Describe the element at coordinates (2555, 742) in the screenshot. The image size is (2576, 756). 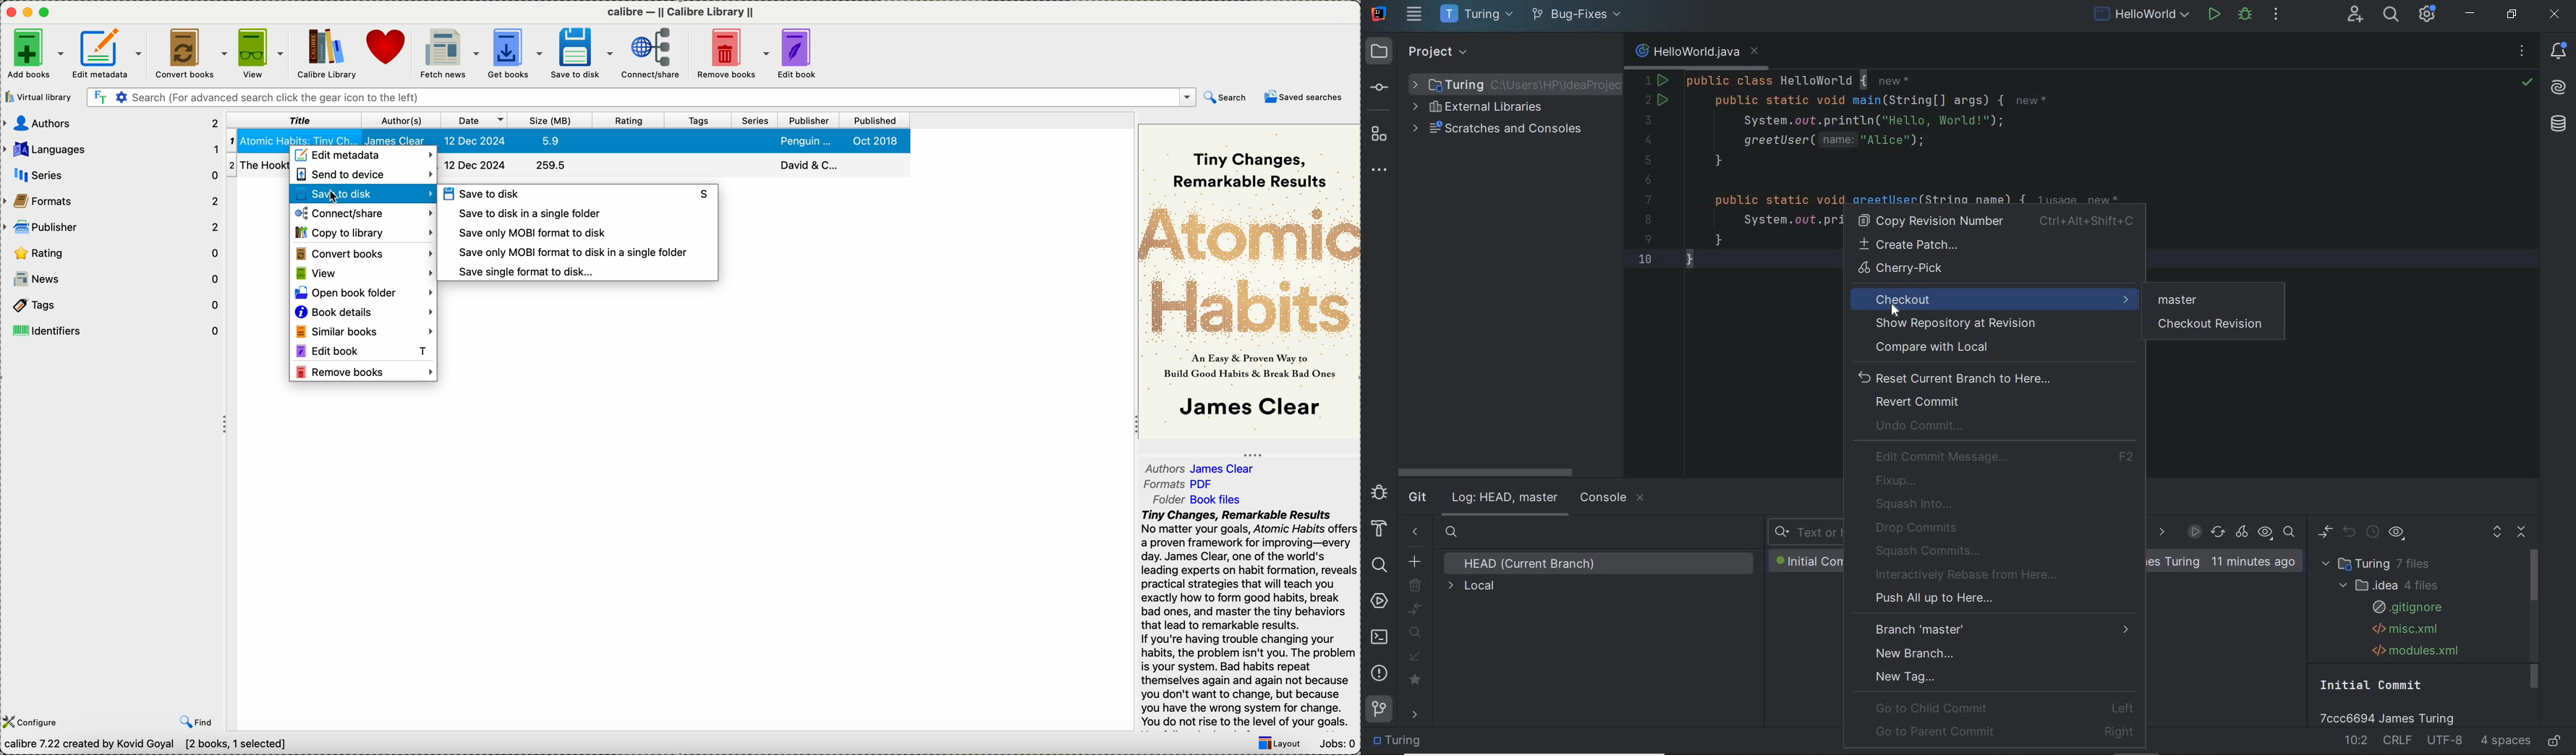
I see `make file ready only` at that location.